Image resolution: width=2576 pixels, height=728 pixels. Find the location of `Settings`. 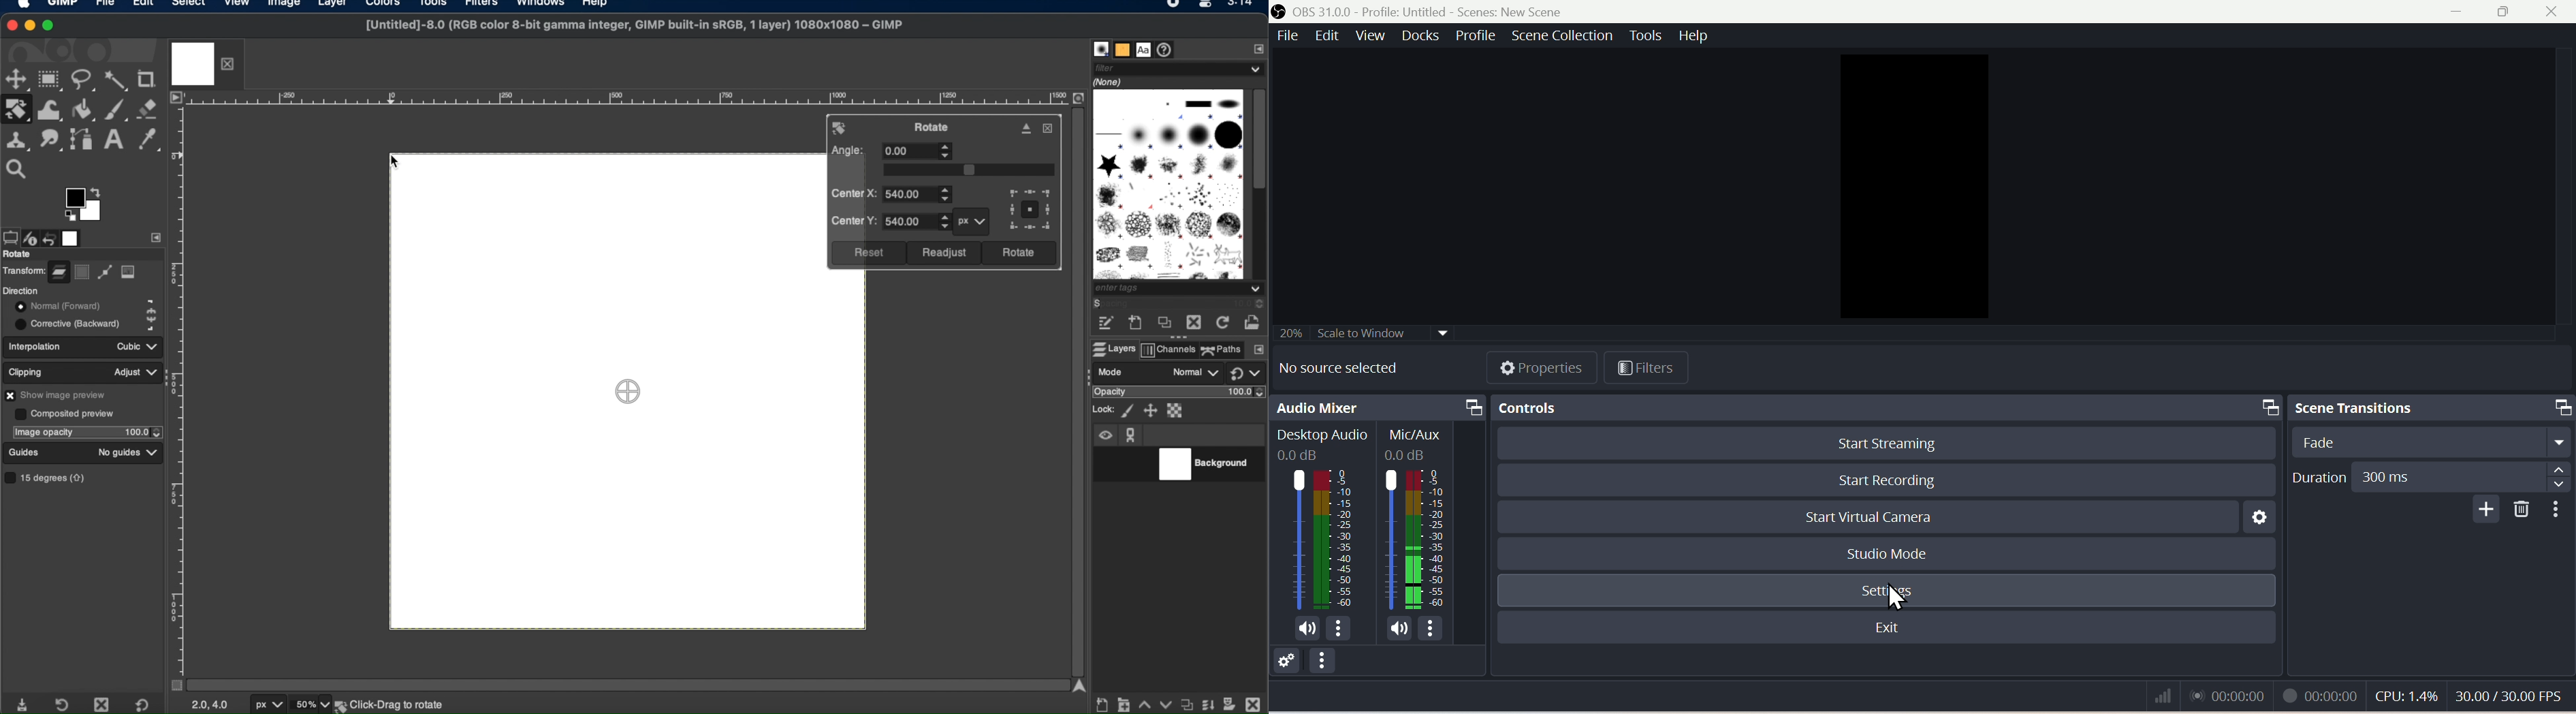

Settings is located at coordinates (2257, 516).